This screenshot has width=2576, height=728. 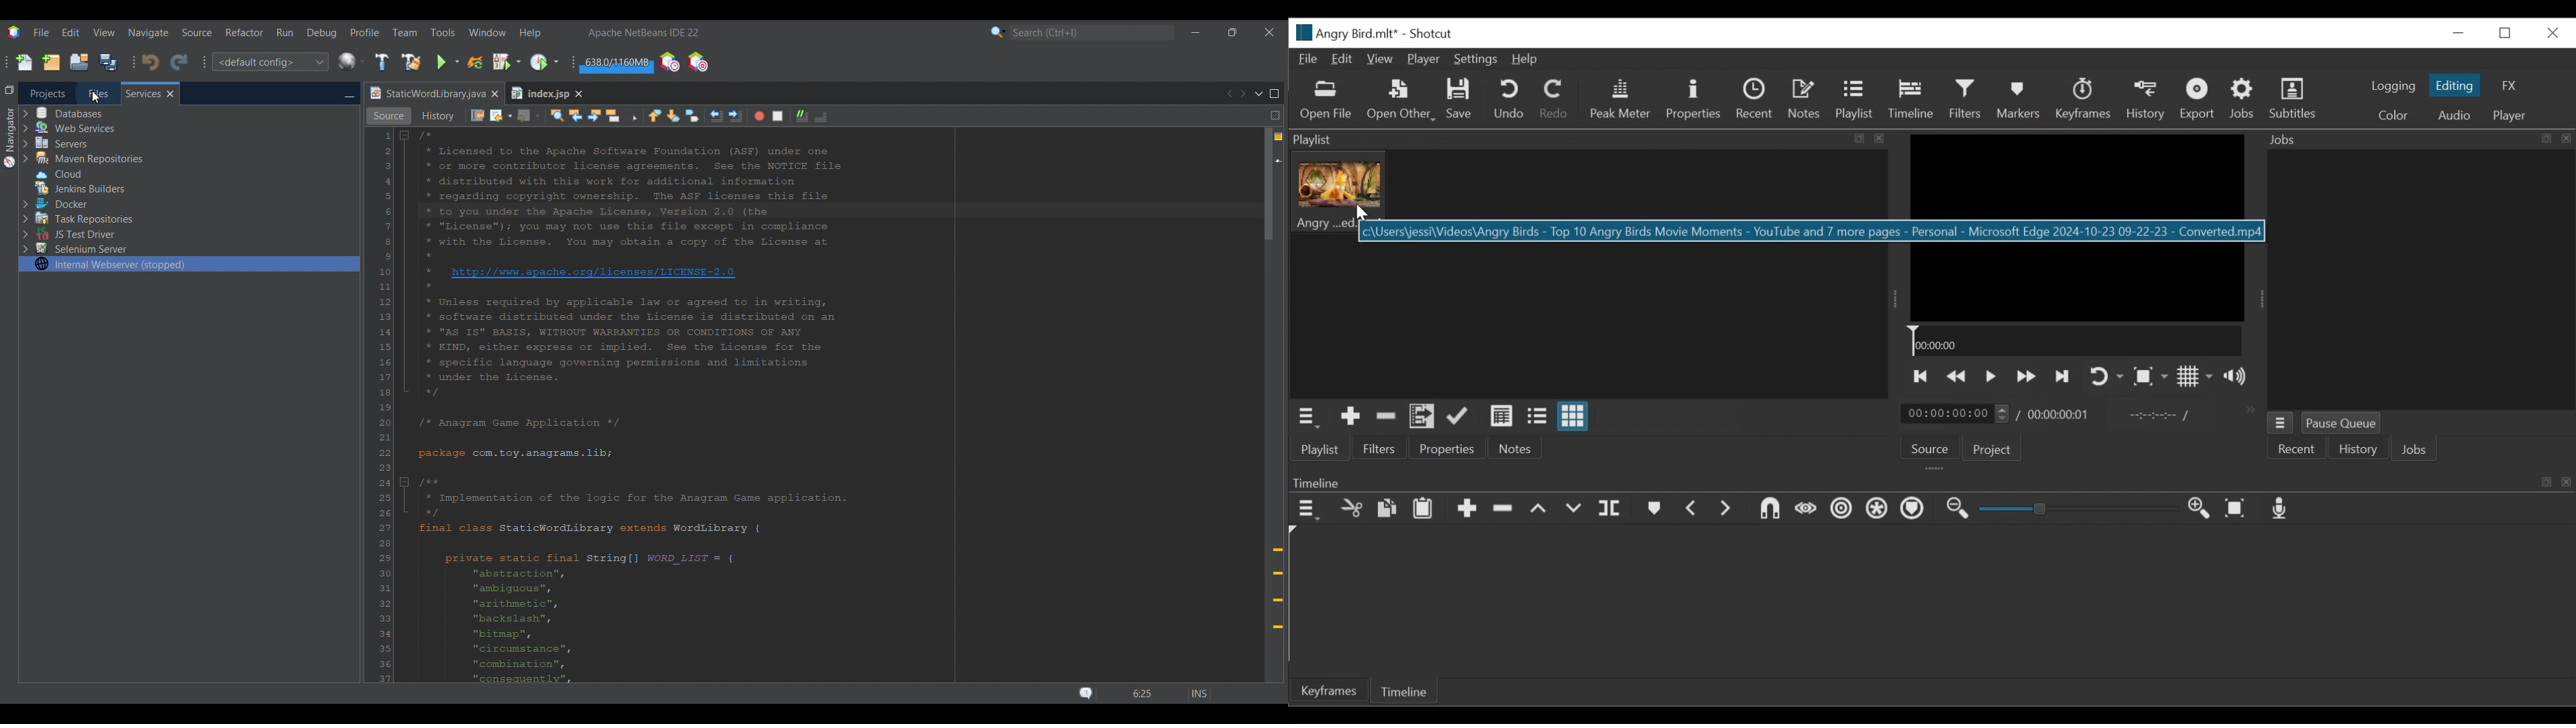 I want to click on Jobs, so click(x=2414, y=451).